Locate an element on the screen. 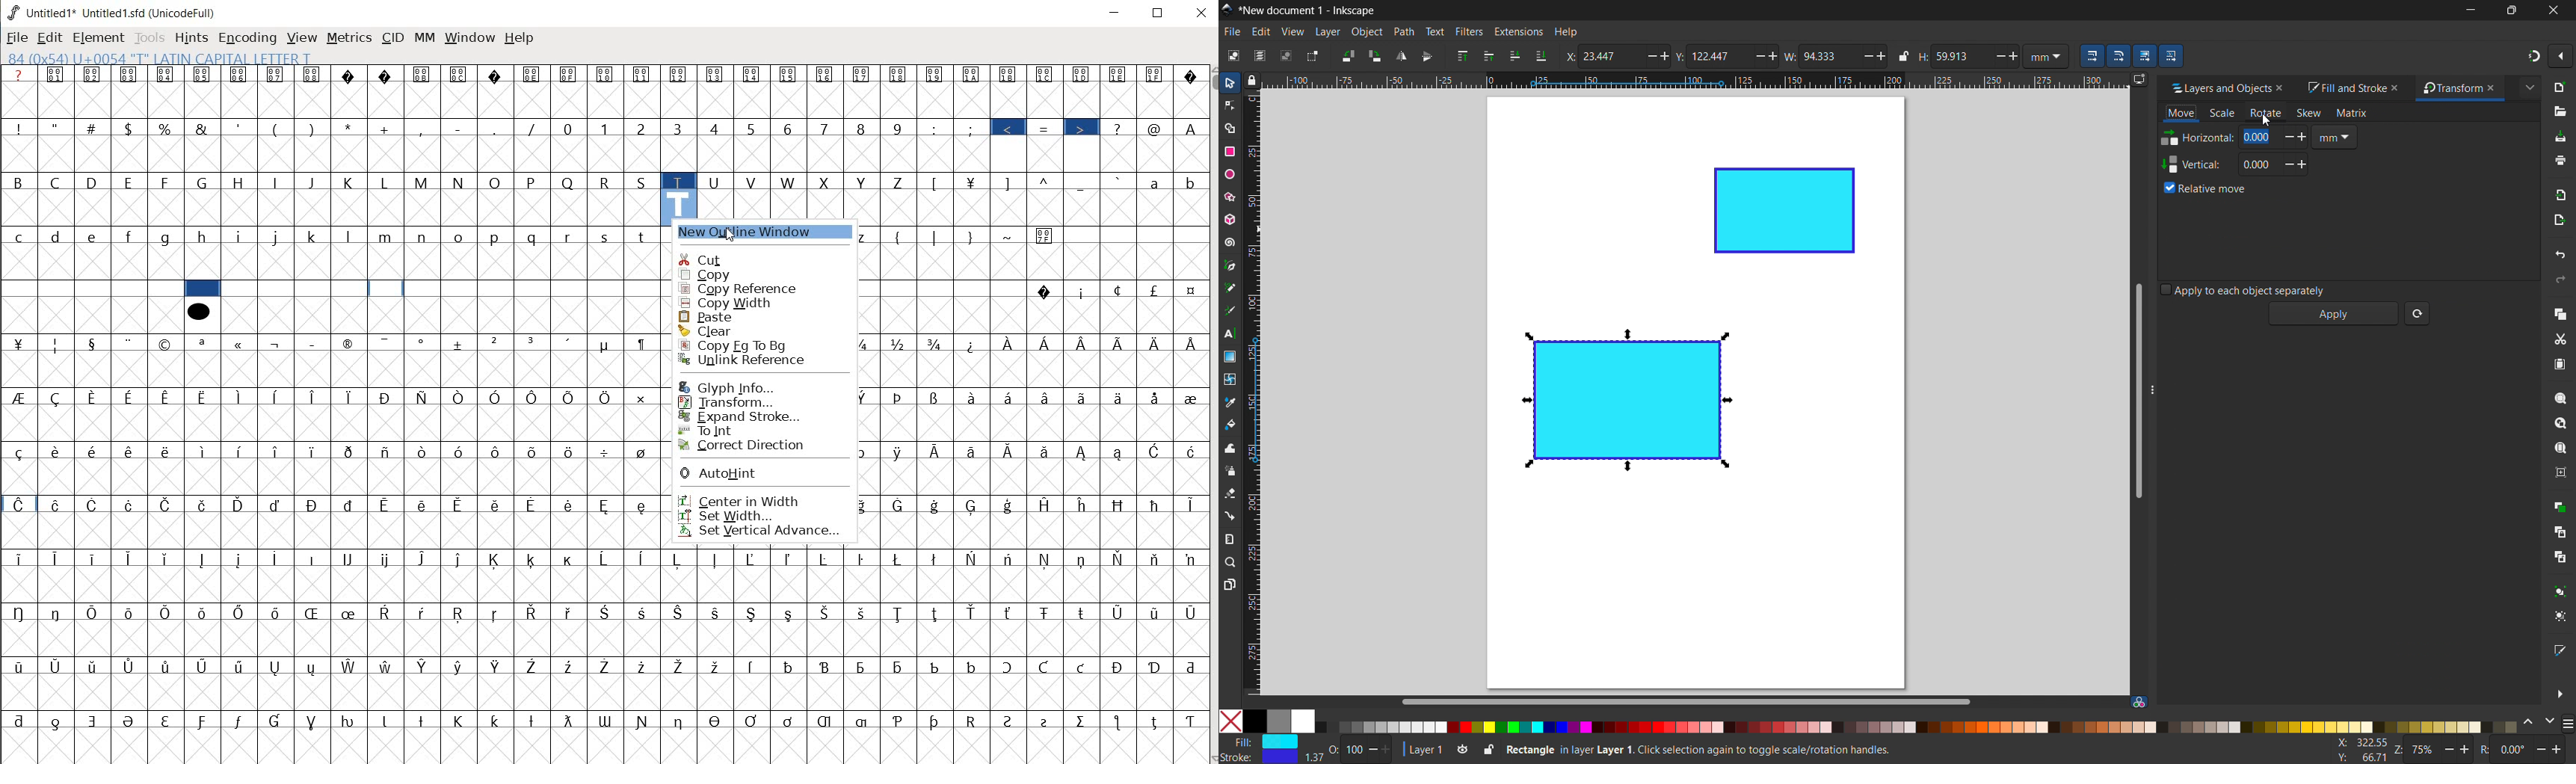  W is located at coordinates (789, 182).